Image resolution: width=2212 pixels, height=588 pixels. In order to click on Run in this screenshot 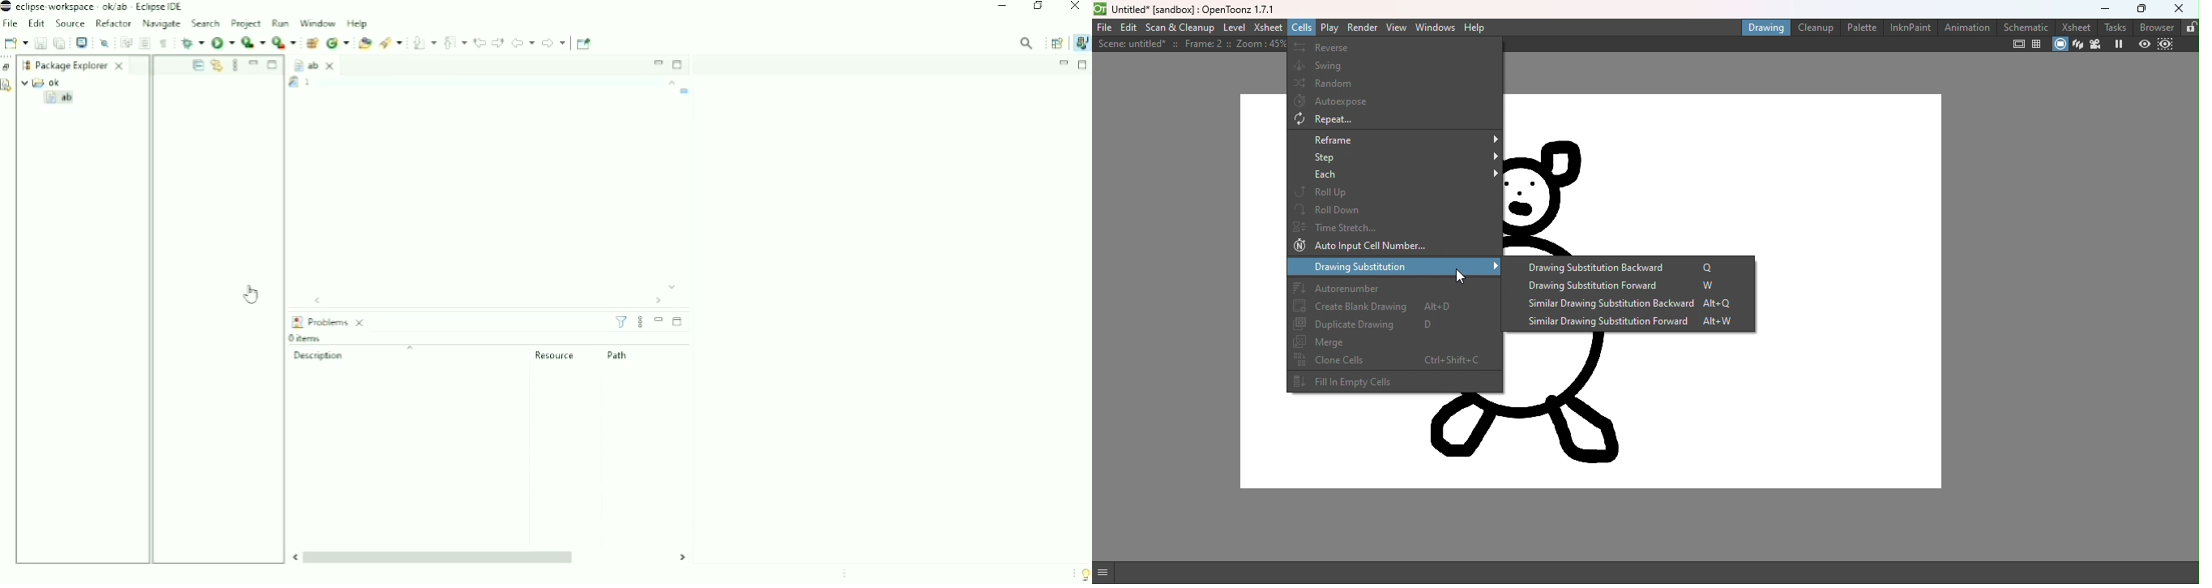, I will do `click(279, 23)`.